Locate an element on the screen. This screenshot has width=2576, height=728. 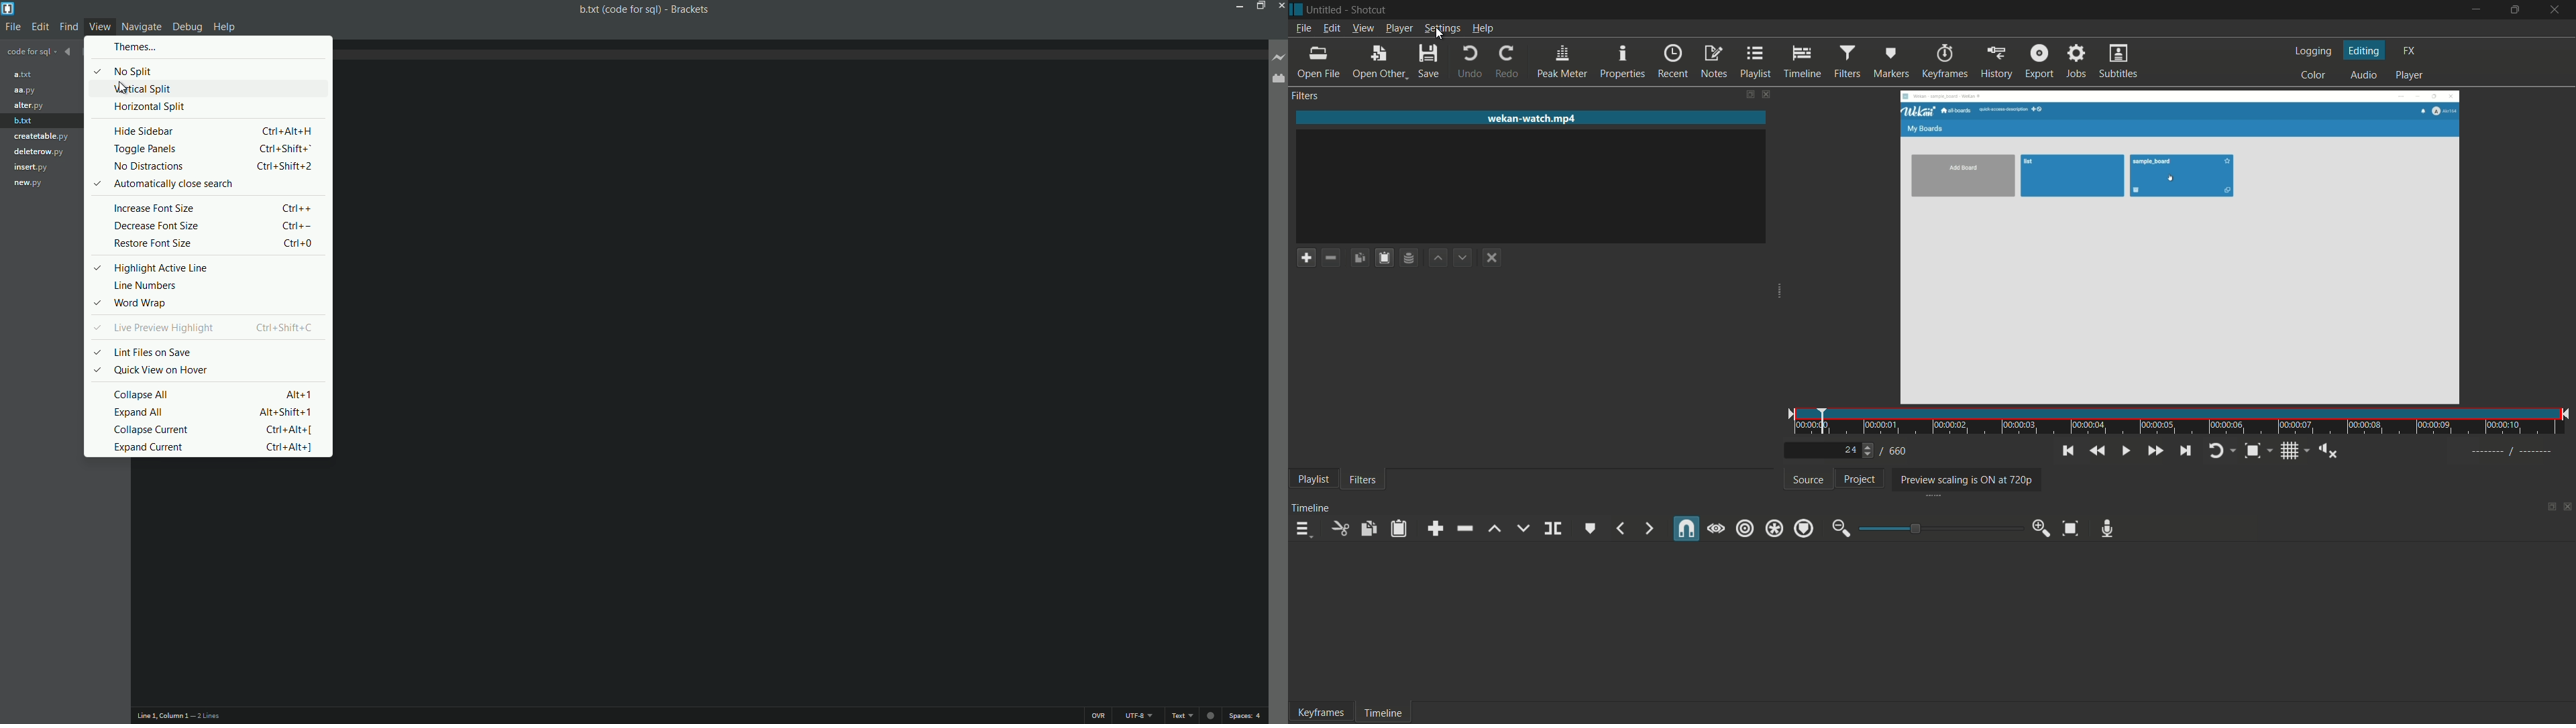
text is located at coordinates (1187, 717).